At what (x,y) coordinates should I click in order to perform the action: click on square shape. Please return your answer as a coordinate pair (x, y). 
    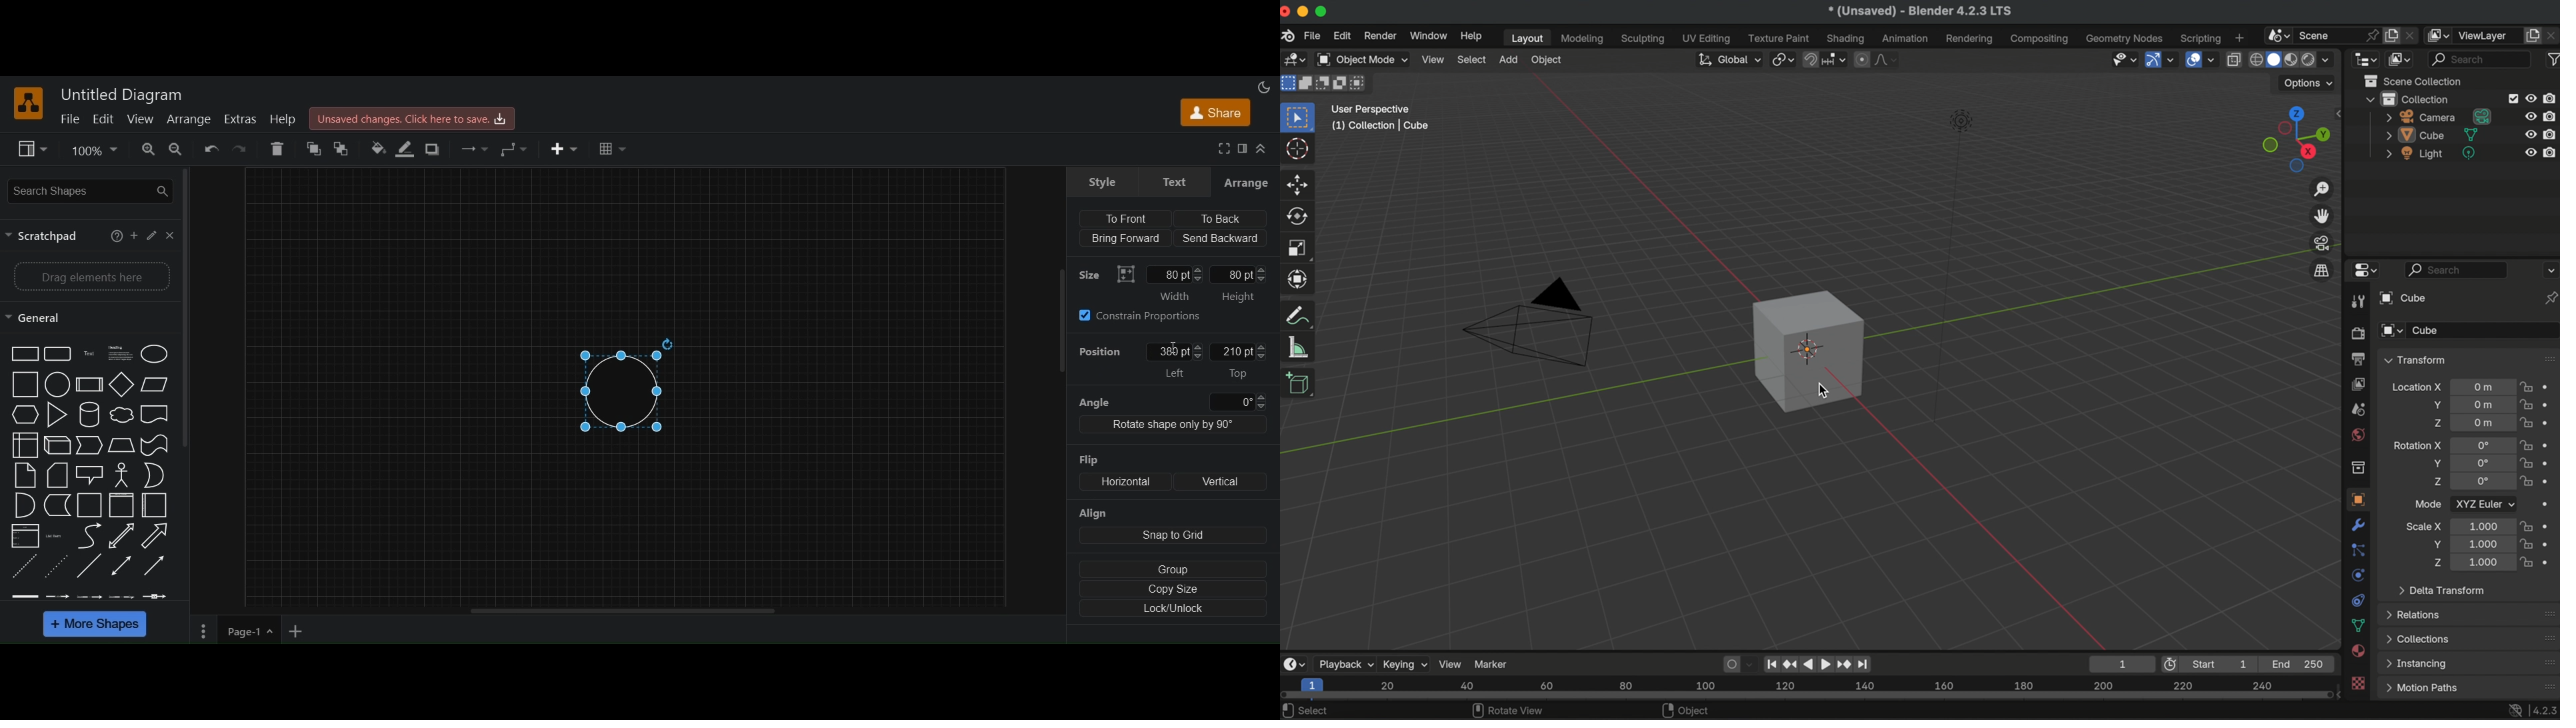
    Looking at the image, I should click on (122, 506).